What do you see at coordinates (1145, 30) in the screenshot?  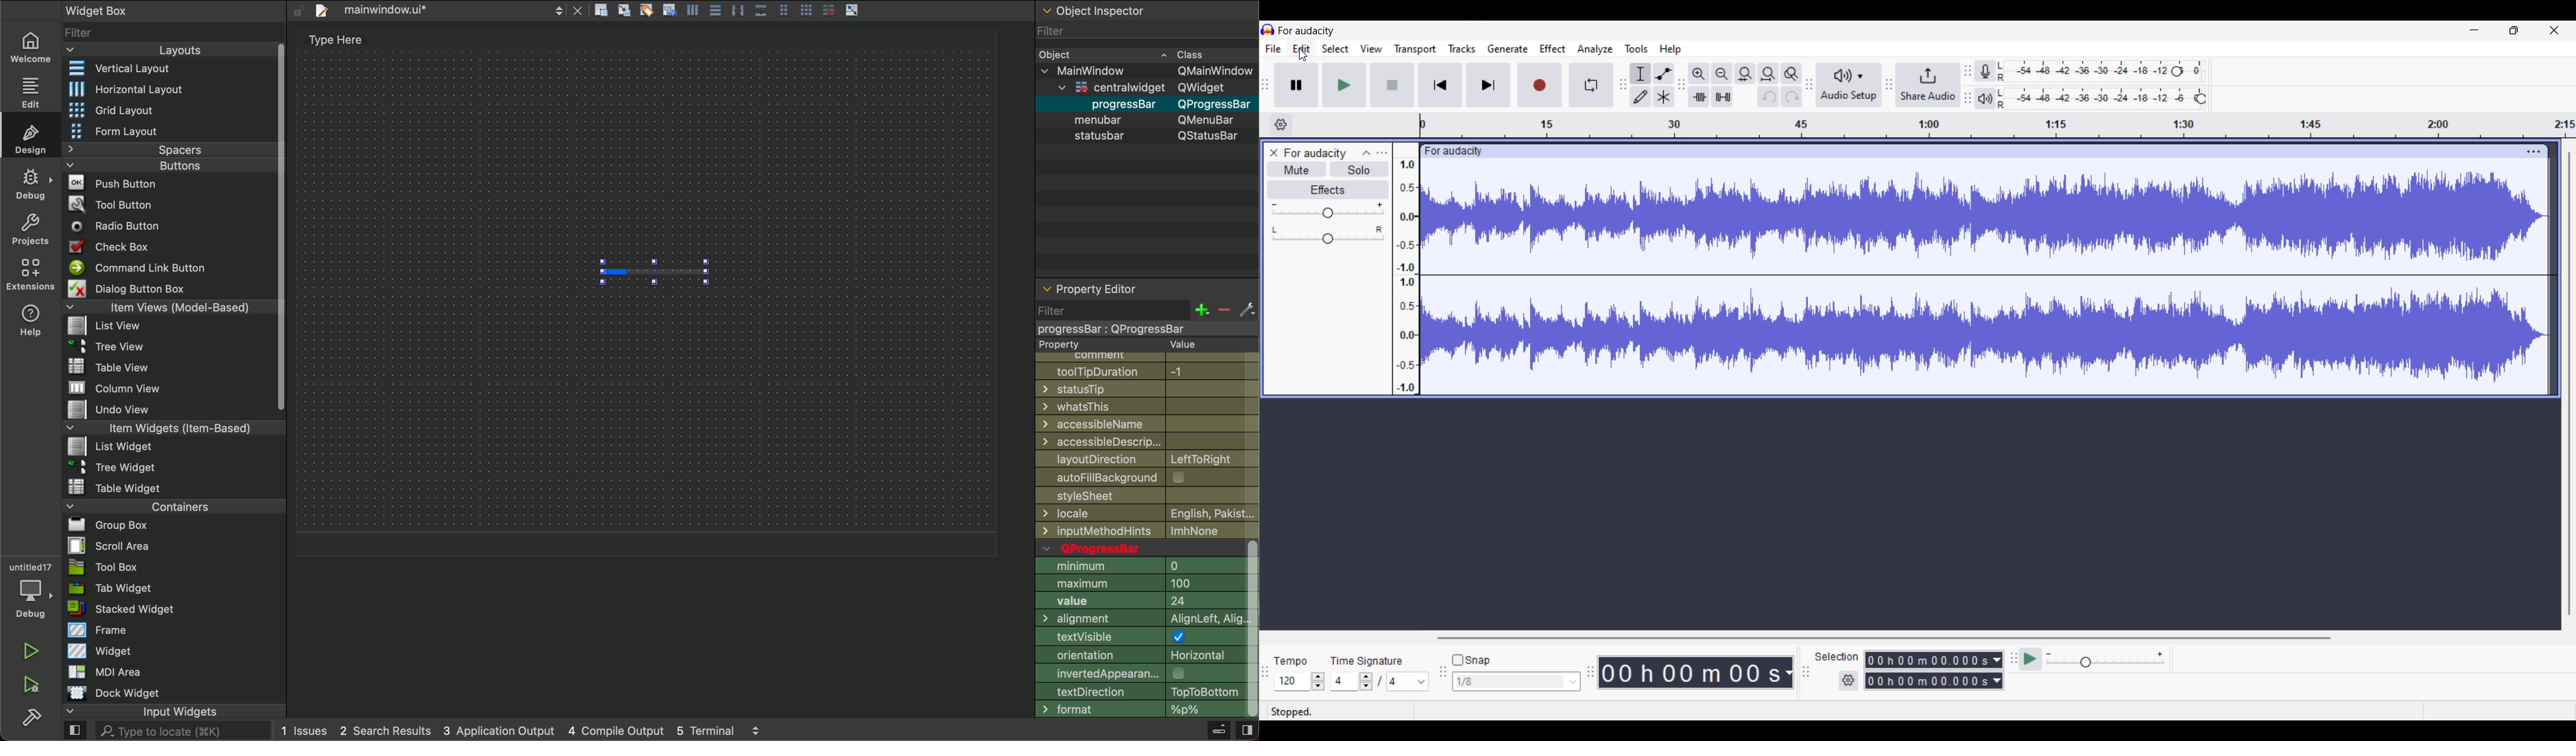 I see `Filter` at bounding box center [1145, 30].